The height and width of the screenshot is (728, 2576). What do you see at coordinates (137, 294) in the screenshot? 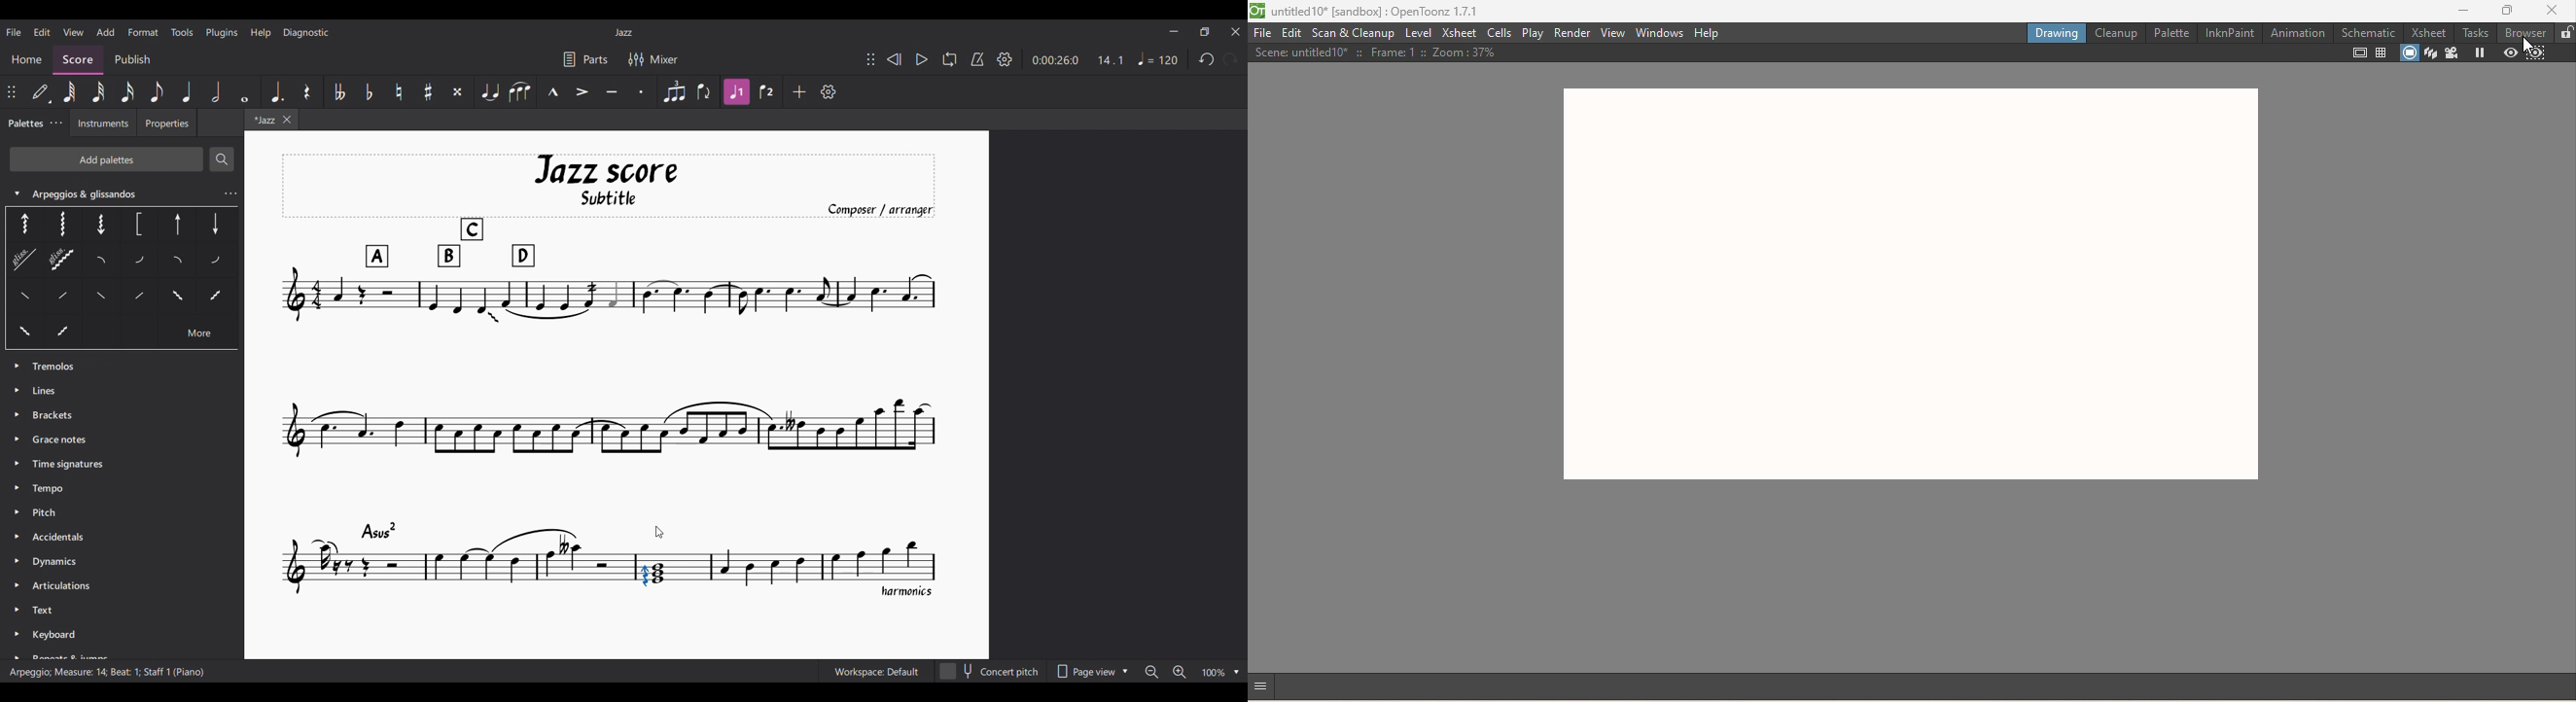
I see `` at bounding box center [137, 294].